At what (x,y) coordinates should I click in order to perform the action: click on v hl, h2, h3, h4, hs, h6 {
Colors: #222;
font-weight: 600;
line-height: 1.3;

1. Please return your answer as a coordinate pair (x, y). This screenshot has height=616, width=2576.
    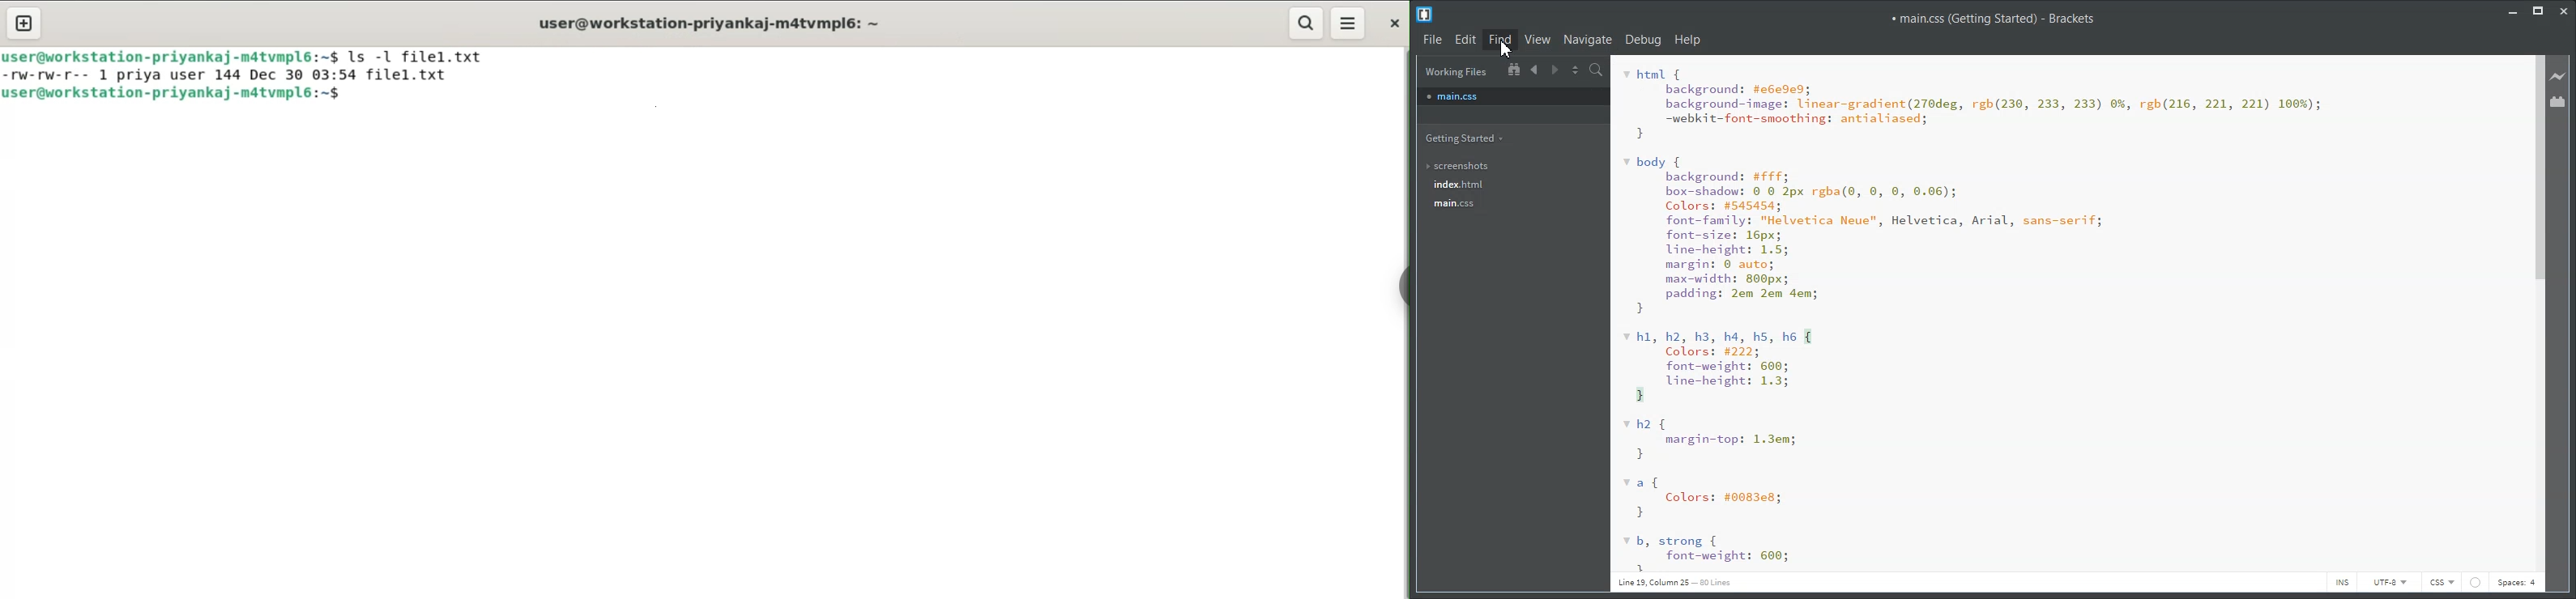
    Looking at the image, I should click on (1728, 367).